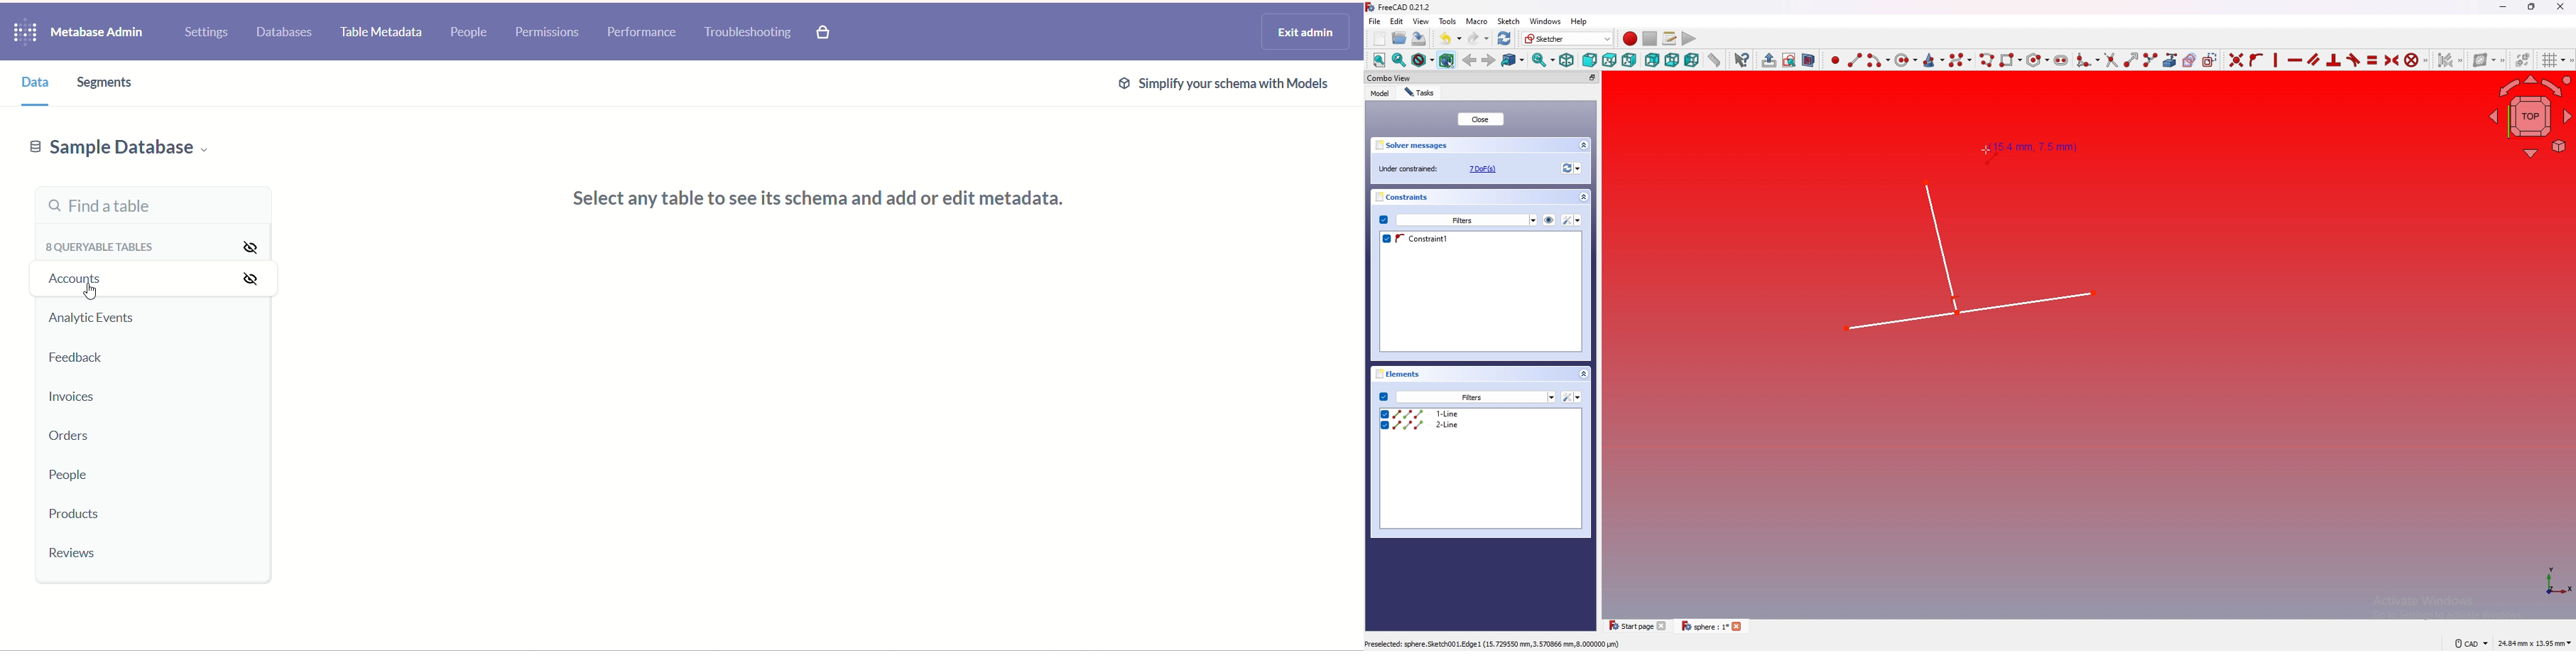 The image size is (2576, 672). What do you see at coordinates (1630, 60) in the screenshot?
I see `Right` at bounding box center [1630, 60].